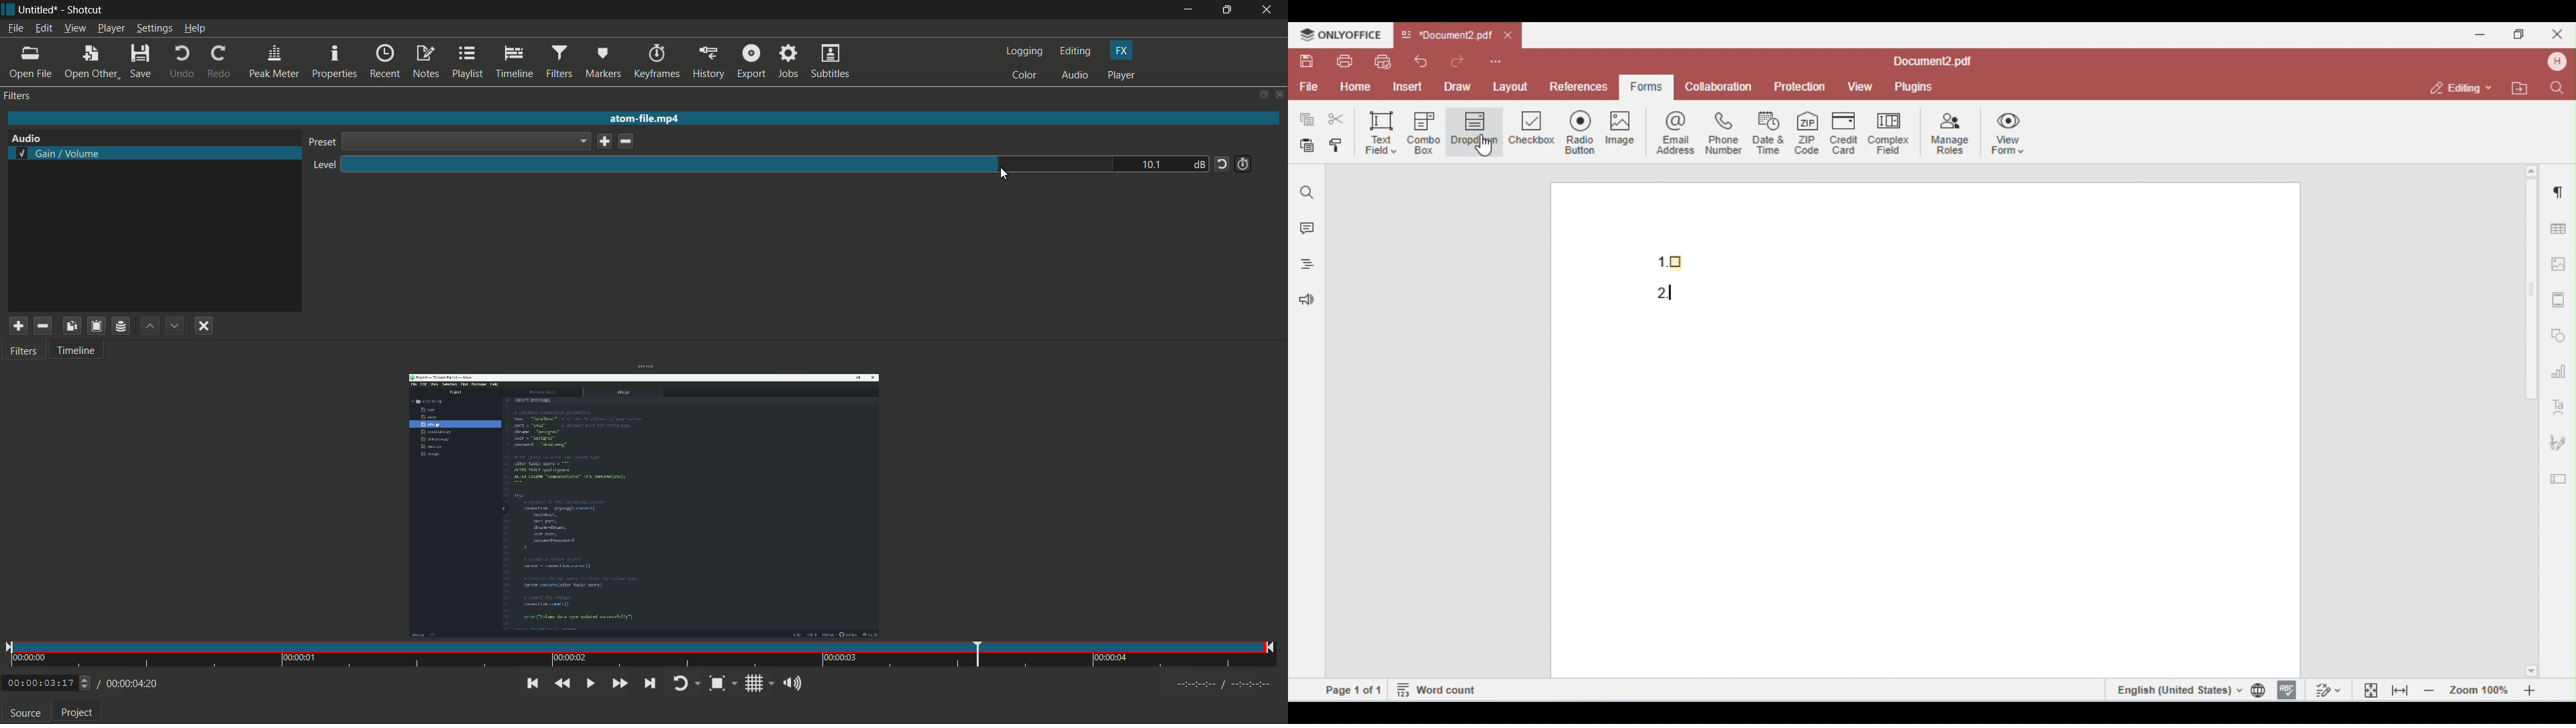  What do you see at coordinates (642, 656) in the screenshot?
I see `time and position` at bounding box center [642, 656].